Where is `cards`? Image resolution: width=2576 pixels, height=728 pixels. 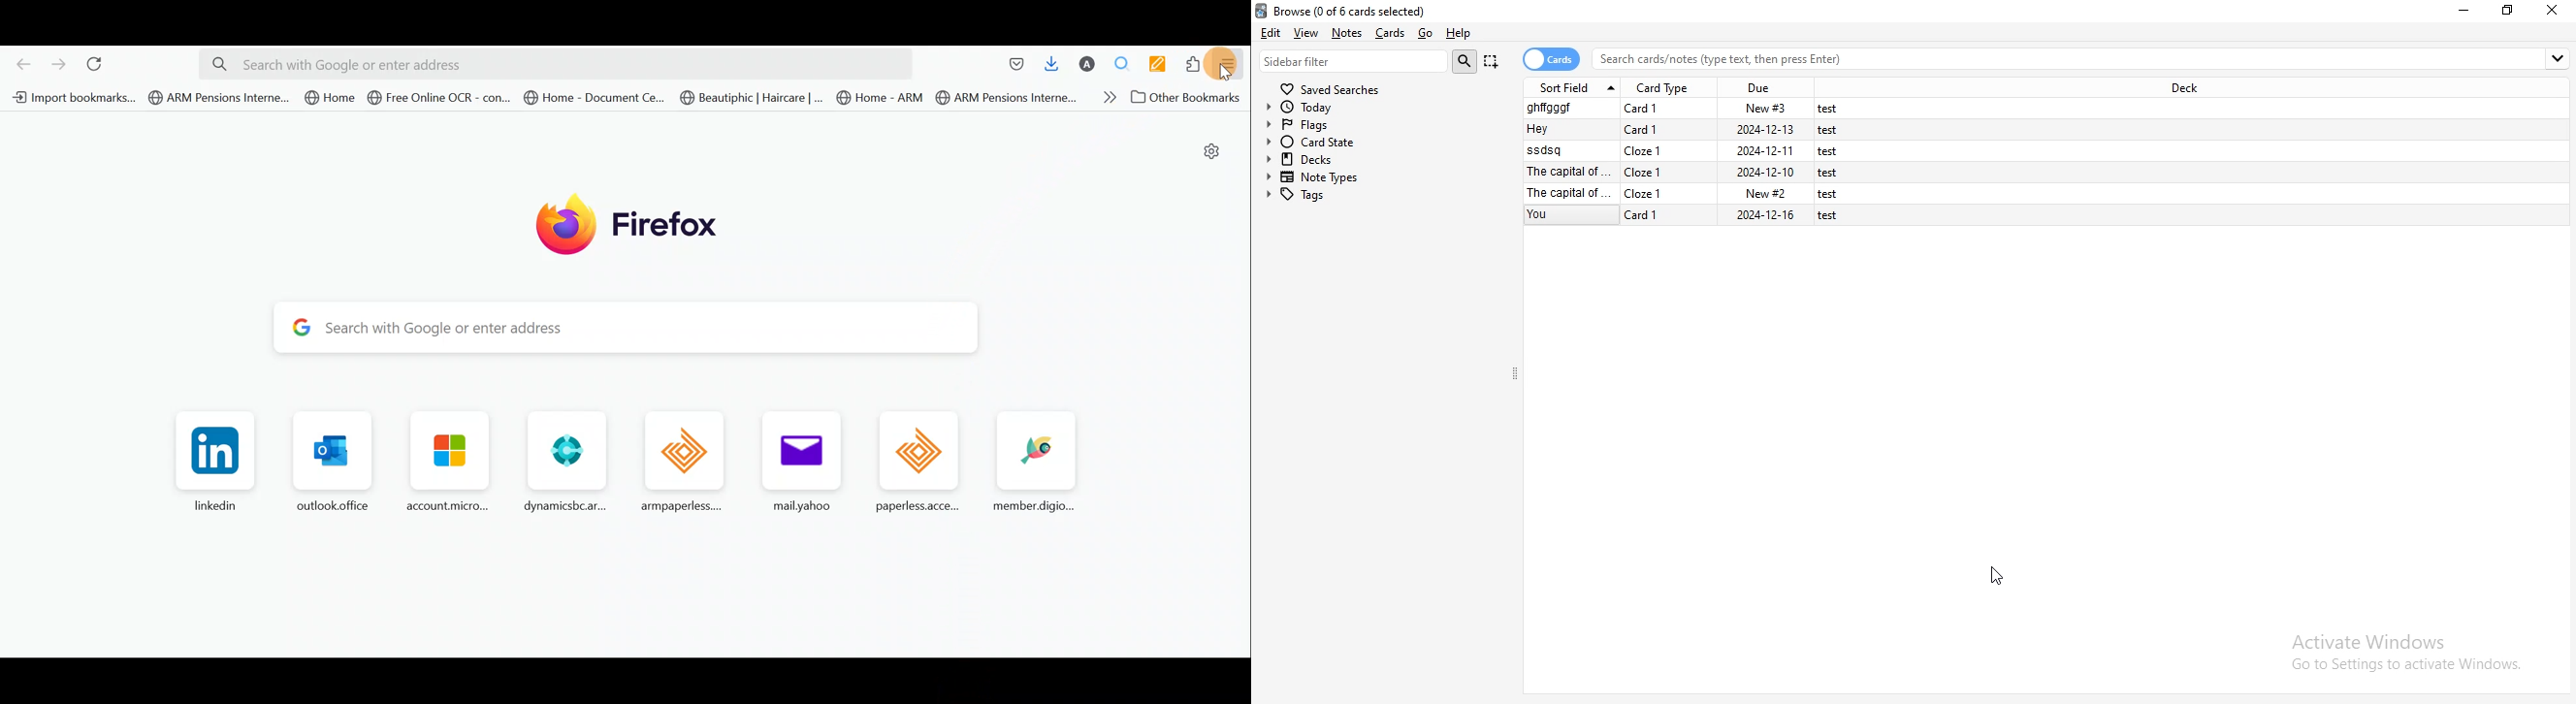
cards is located at coordinates (1553, 59).